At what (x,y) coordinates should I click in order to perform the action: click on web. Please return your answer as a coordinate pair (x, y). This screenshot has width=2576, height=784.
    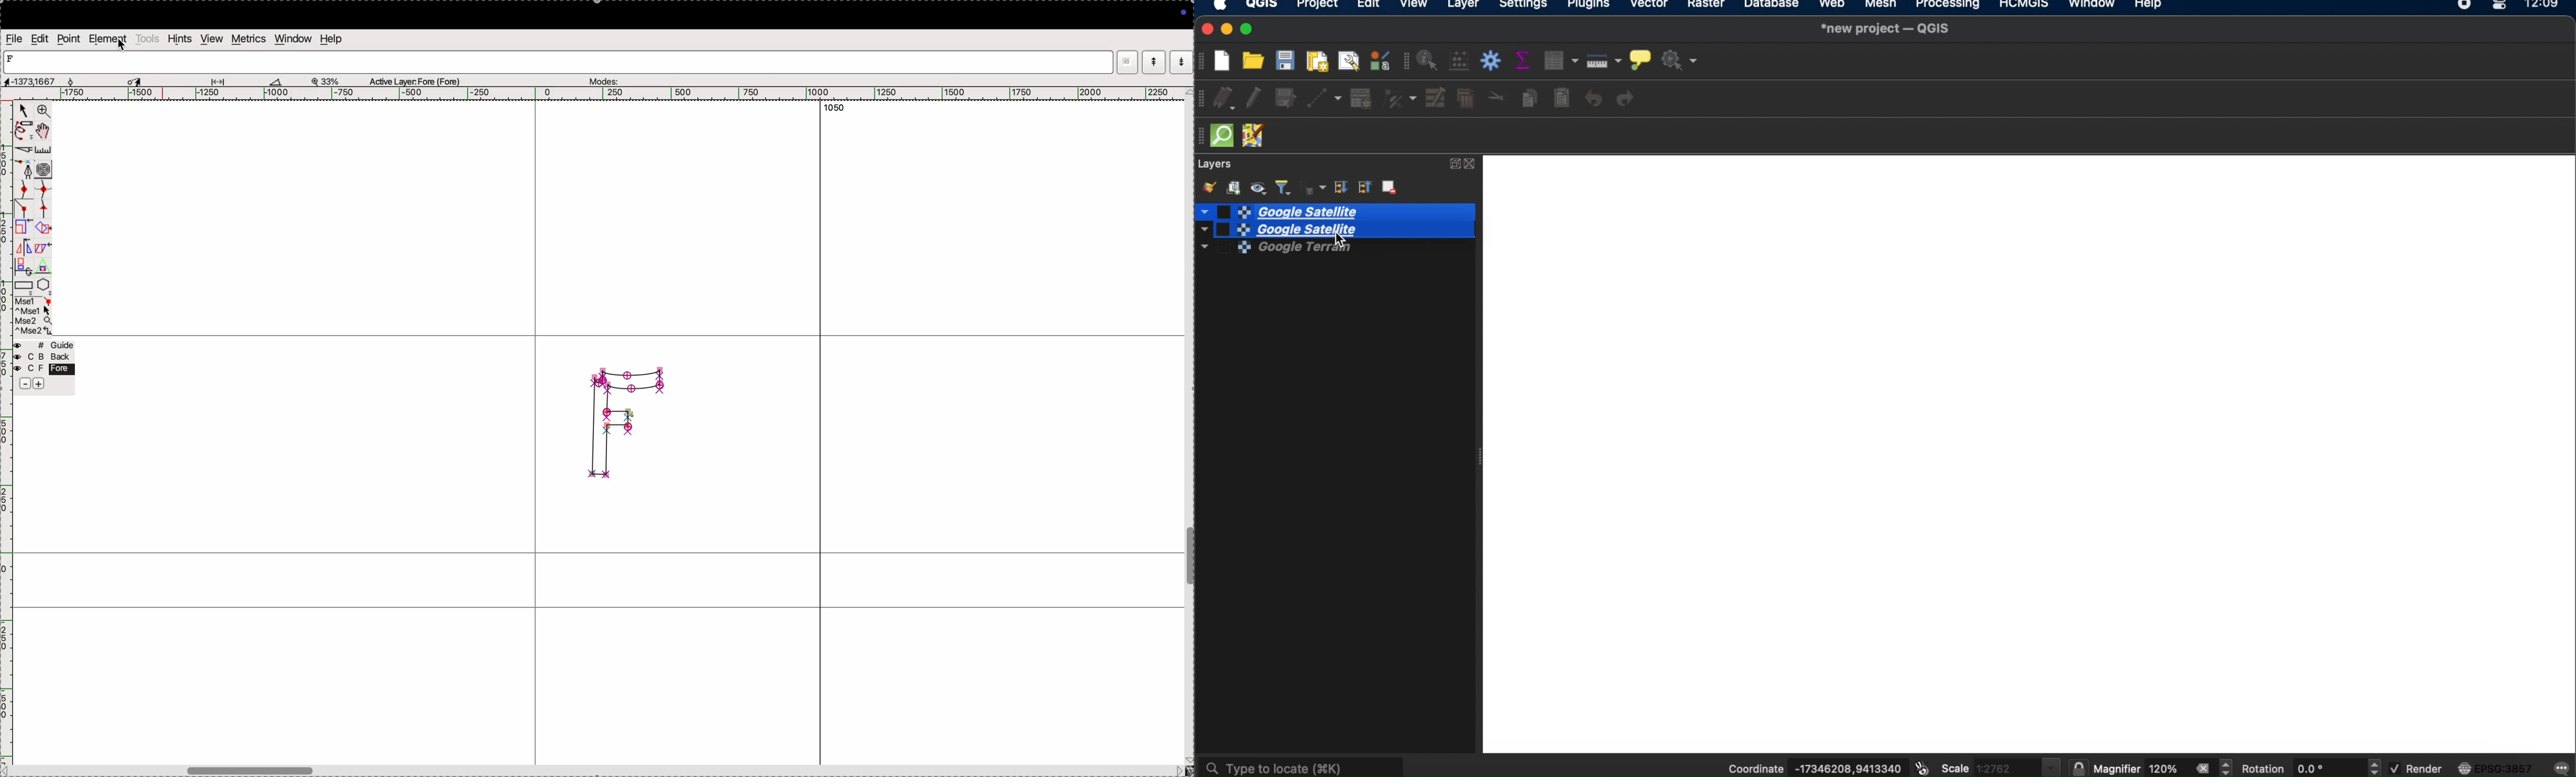
    Looking at the image, I should click on (1832, 6).